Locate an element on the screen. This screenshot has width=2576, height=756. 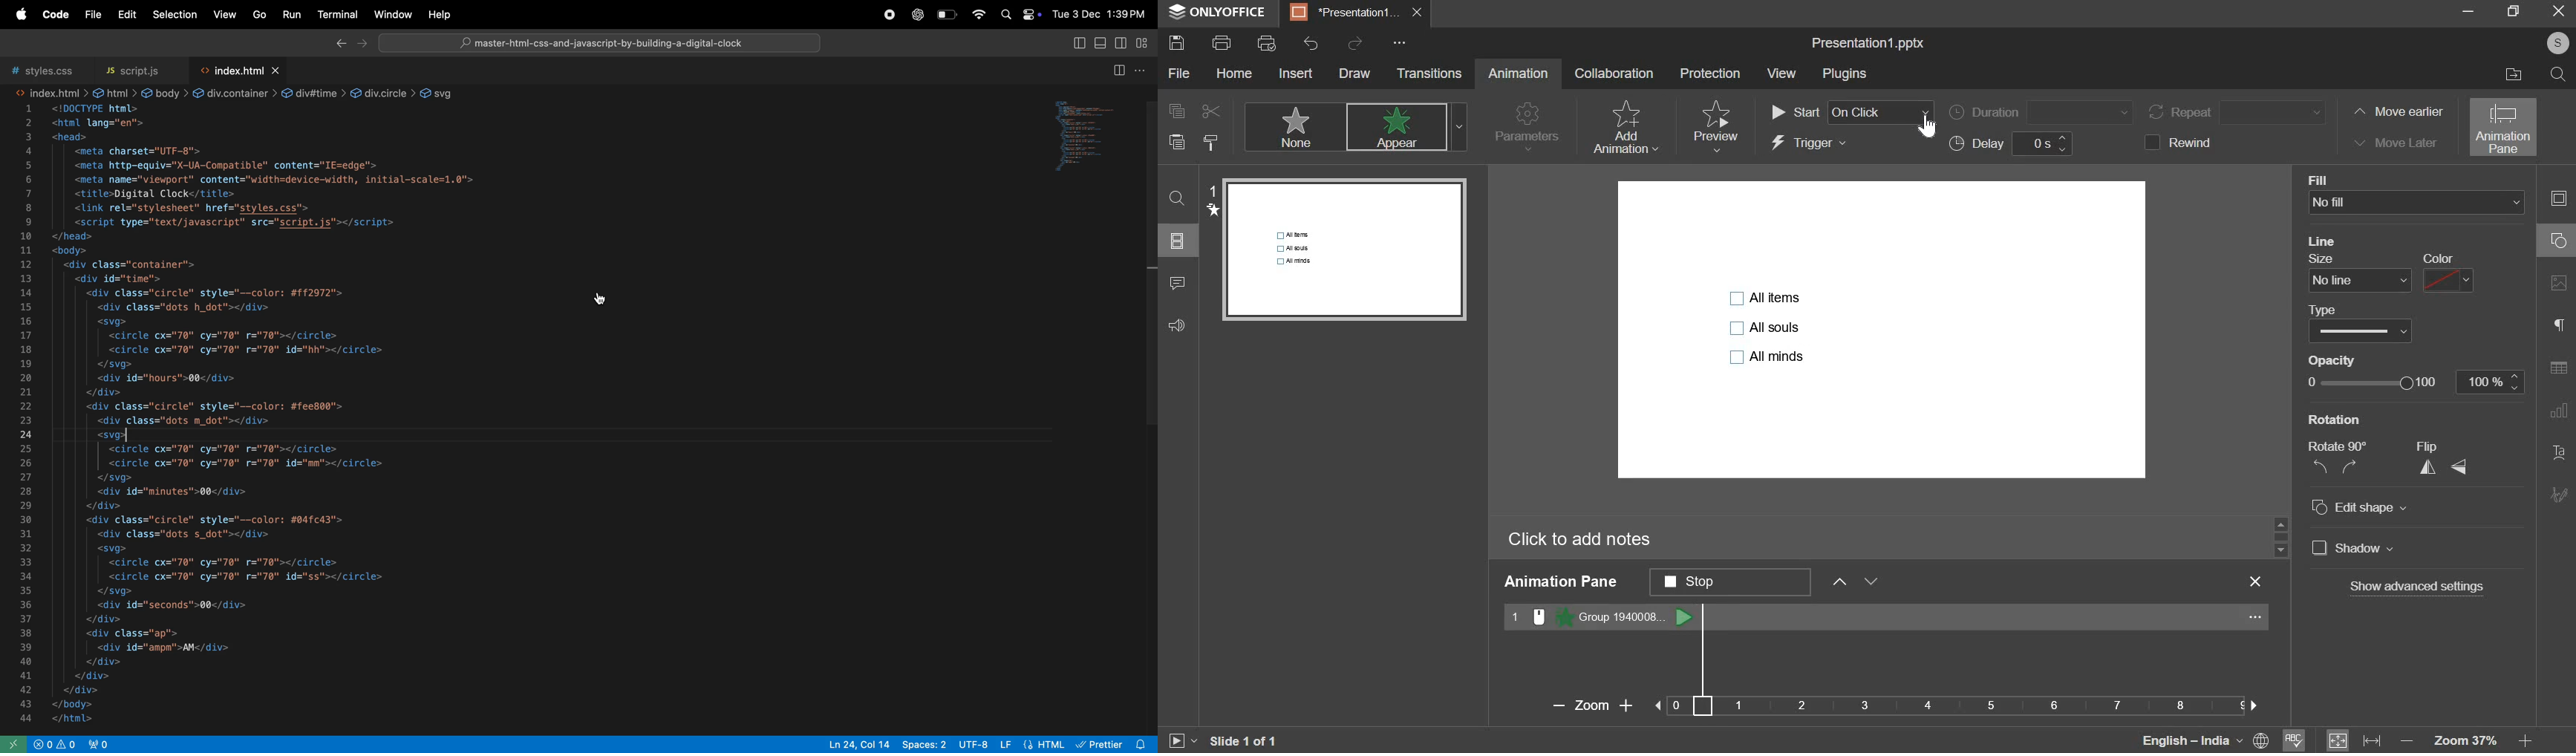
zoom is located at coordinates (1894, 705).